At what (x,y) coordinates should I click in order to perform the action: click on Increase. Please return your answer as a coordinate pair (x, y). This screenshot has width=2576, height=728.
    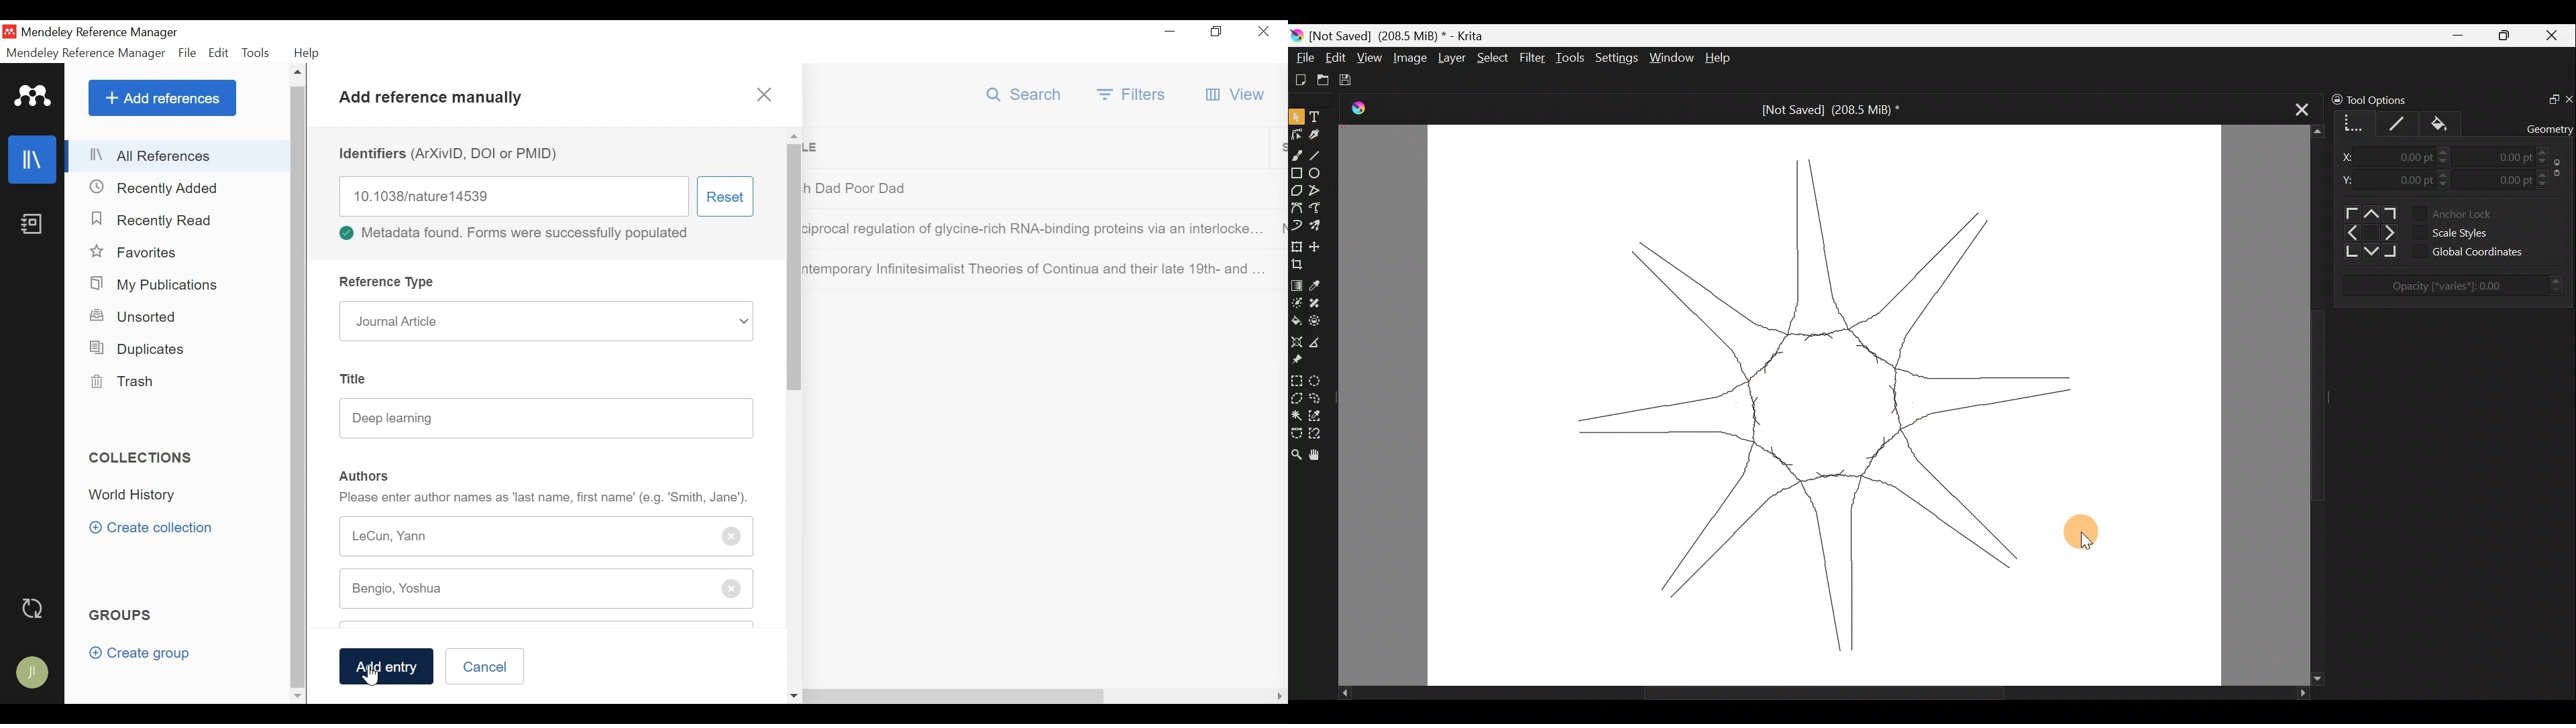
    Looking at the image, I should click on (2448, 174).